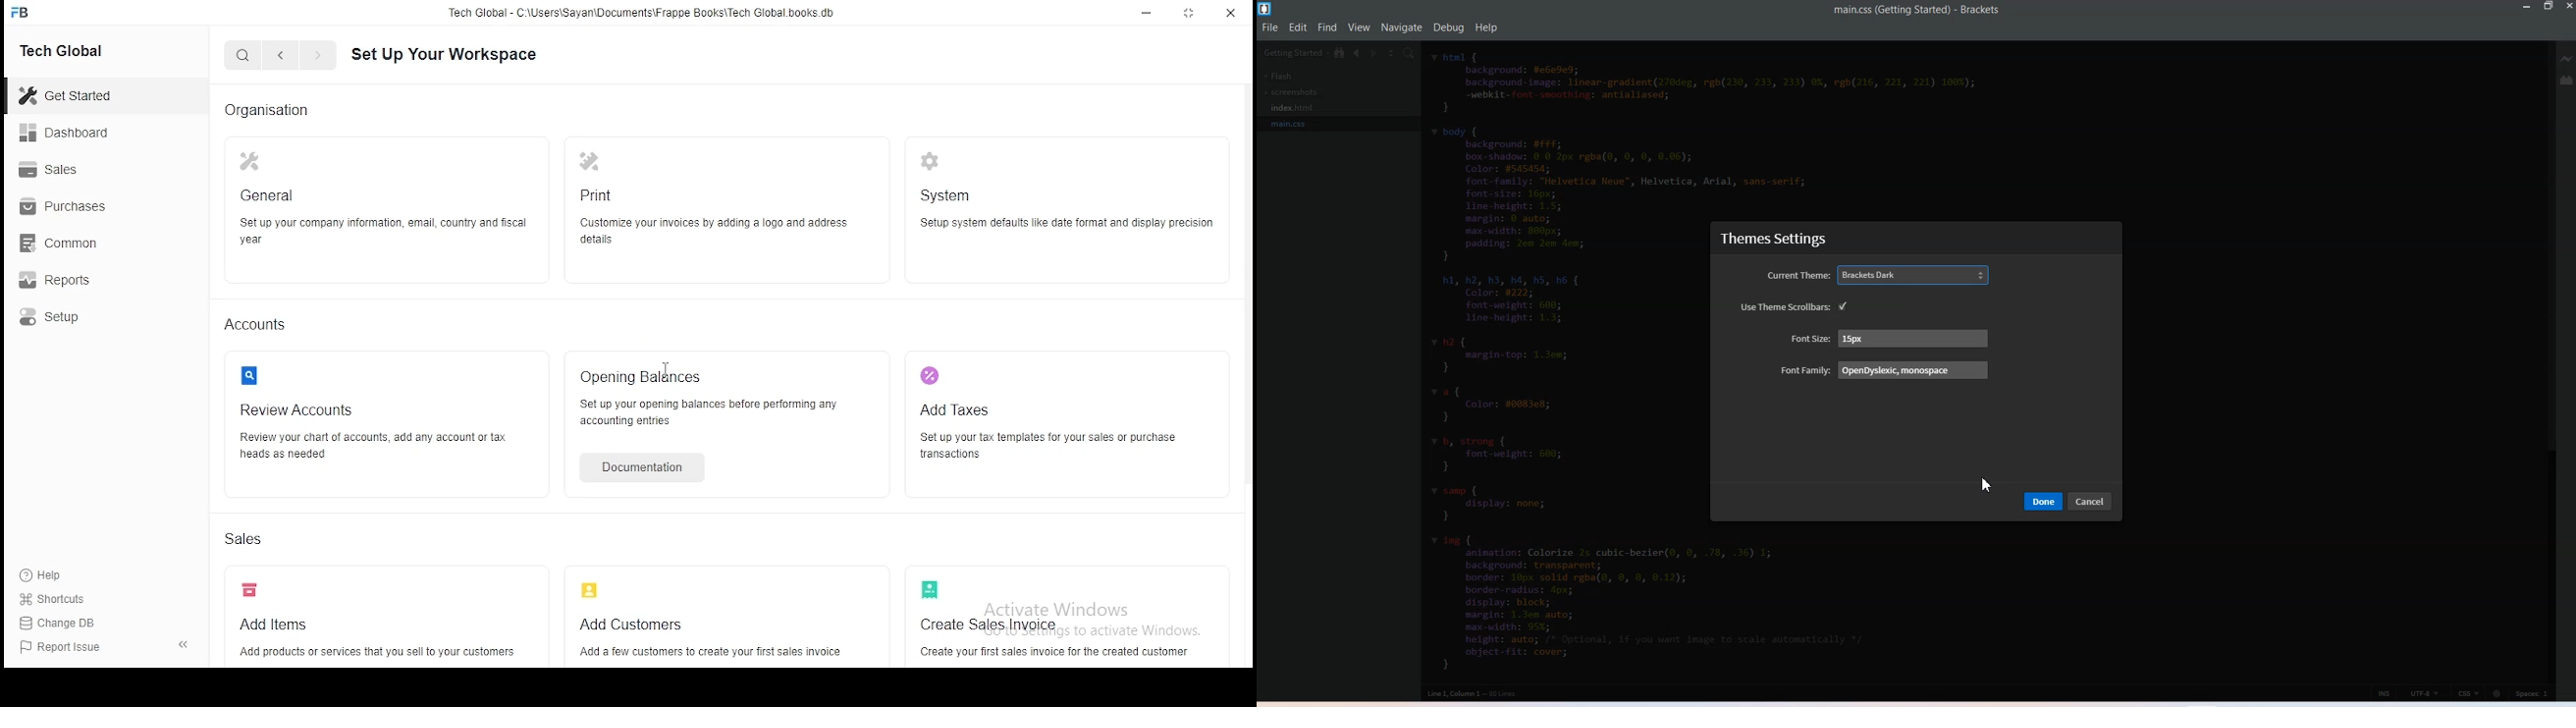  I want to click on Show in file tree, so click(1340, 53).